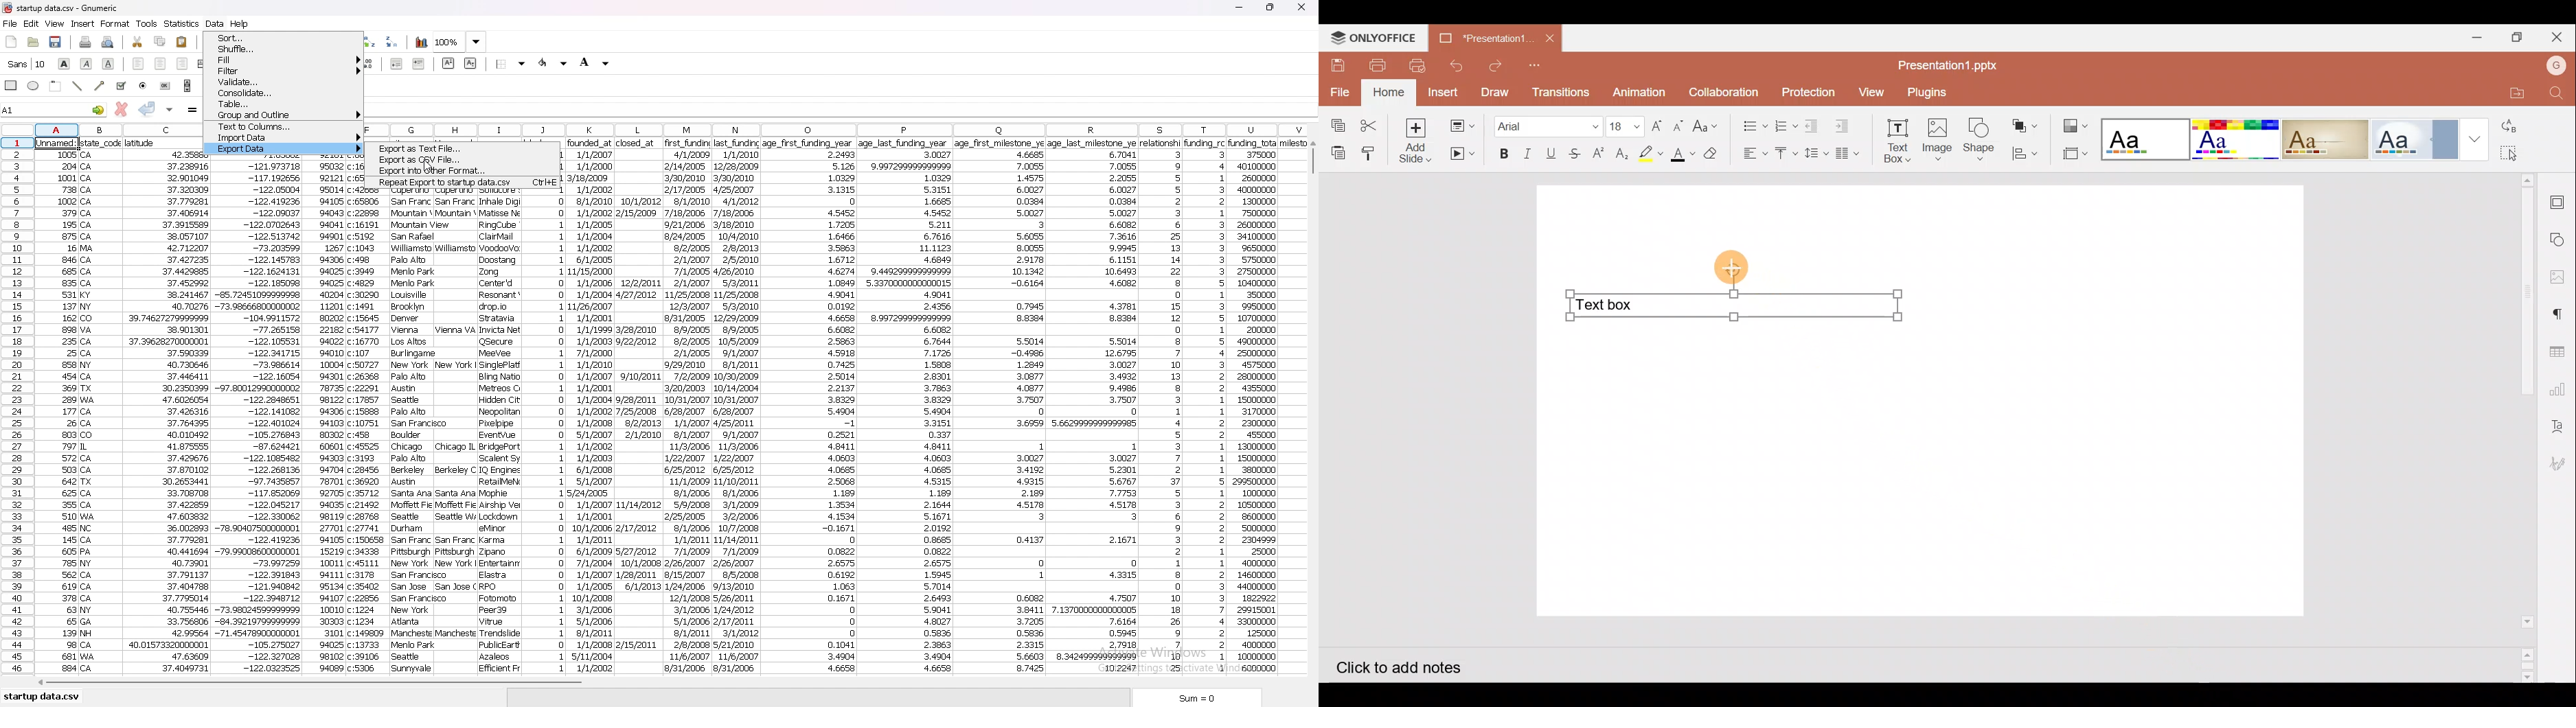 The height and width of the screenshot is (728, 2576). What do you see at coordinates (2556, 94) in the screenshot?
I see `Find` at bounding box center [2556, 94].